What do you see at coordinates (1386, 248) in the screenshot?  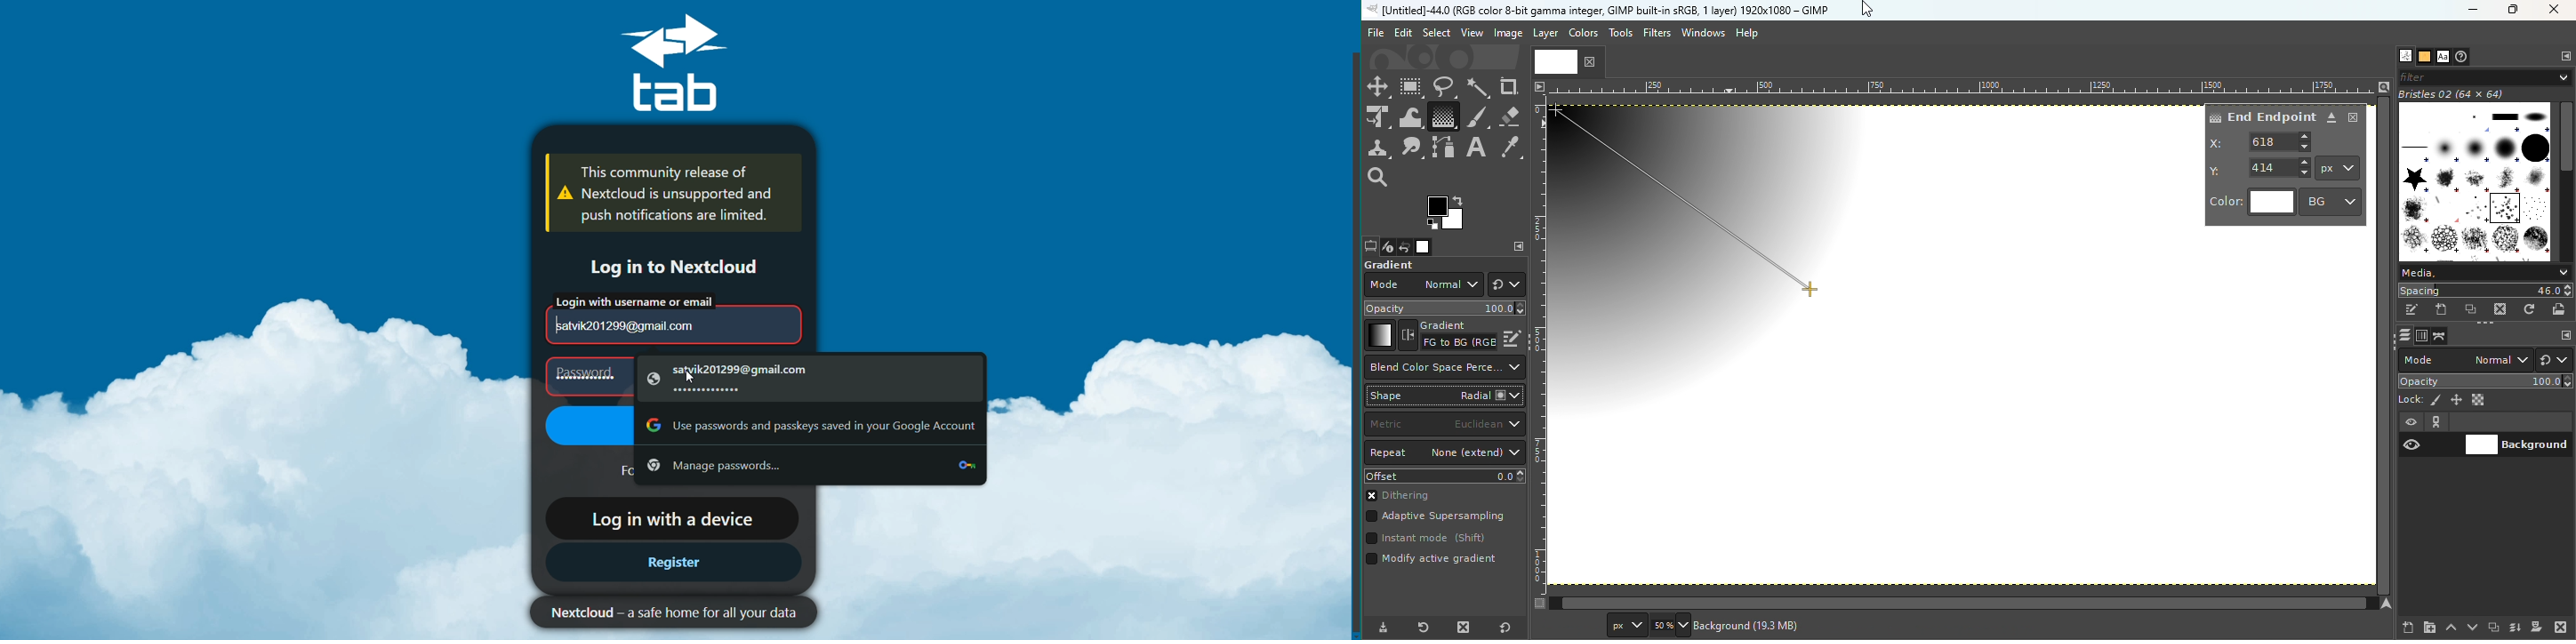 I see `Open the device status dialog` at bounding box center [1386, 248].